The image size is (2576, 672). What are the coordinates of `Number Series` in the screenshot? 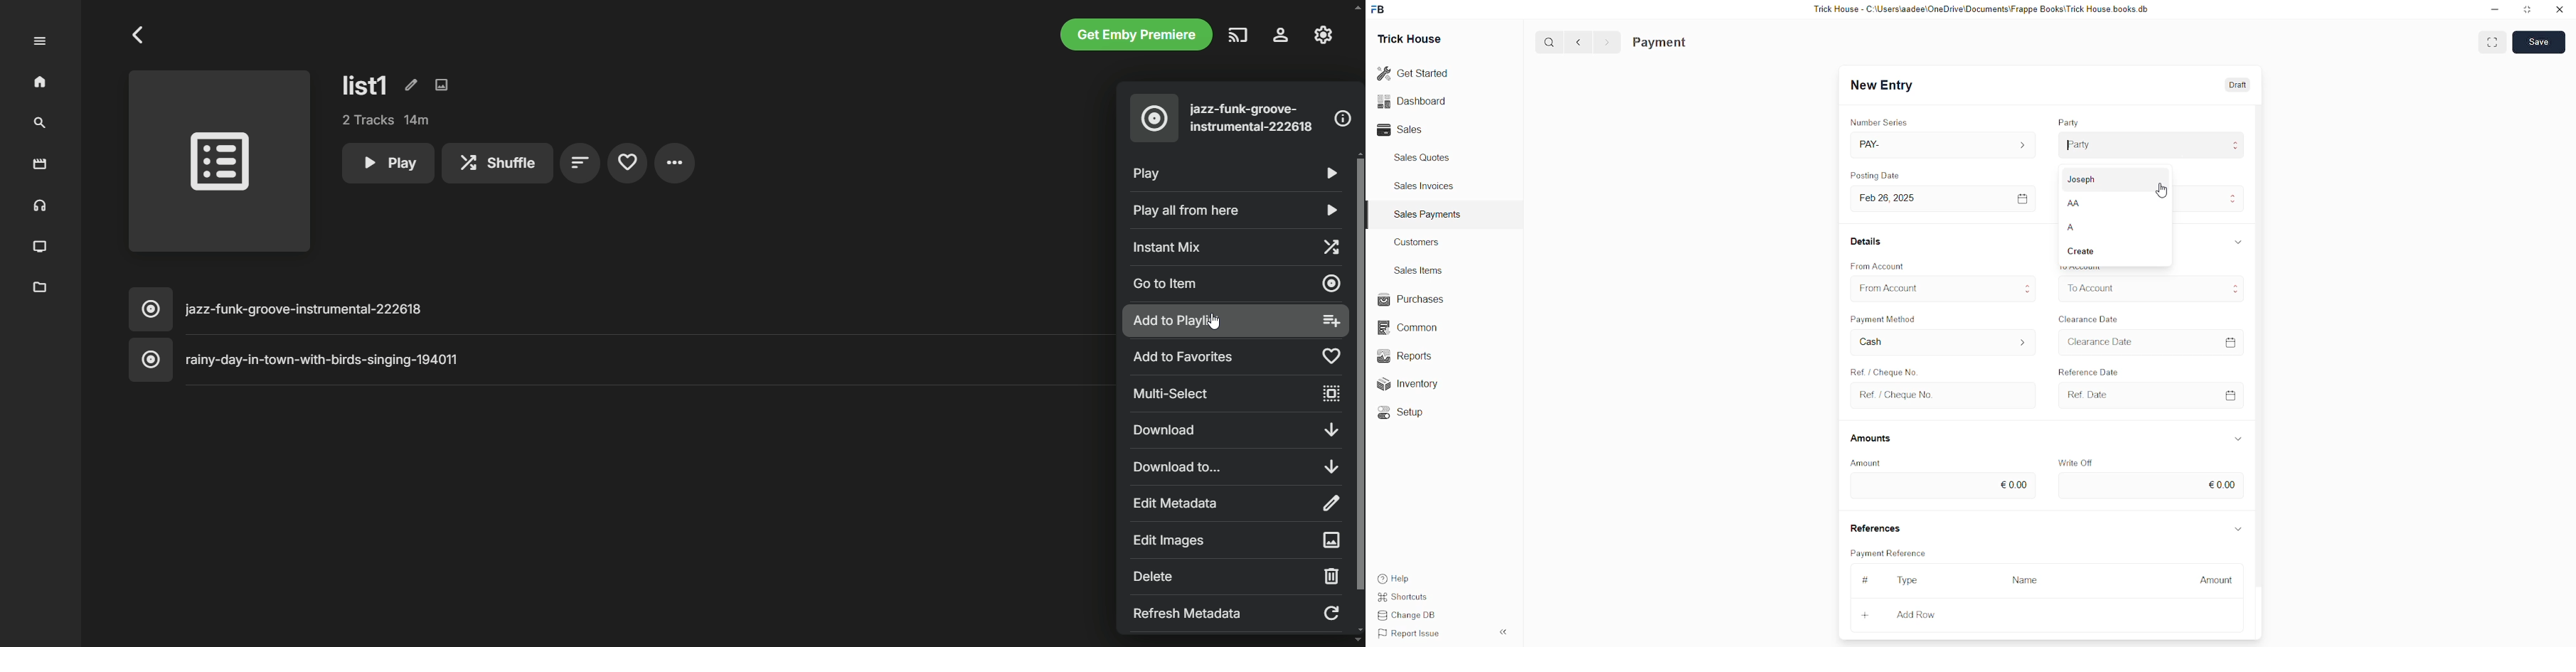 It's located at (1880, 122).